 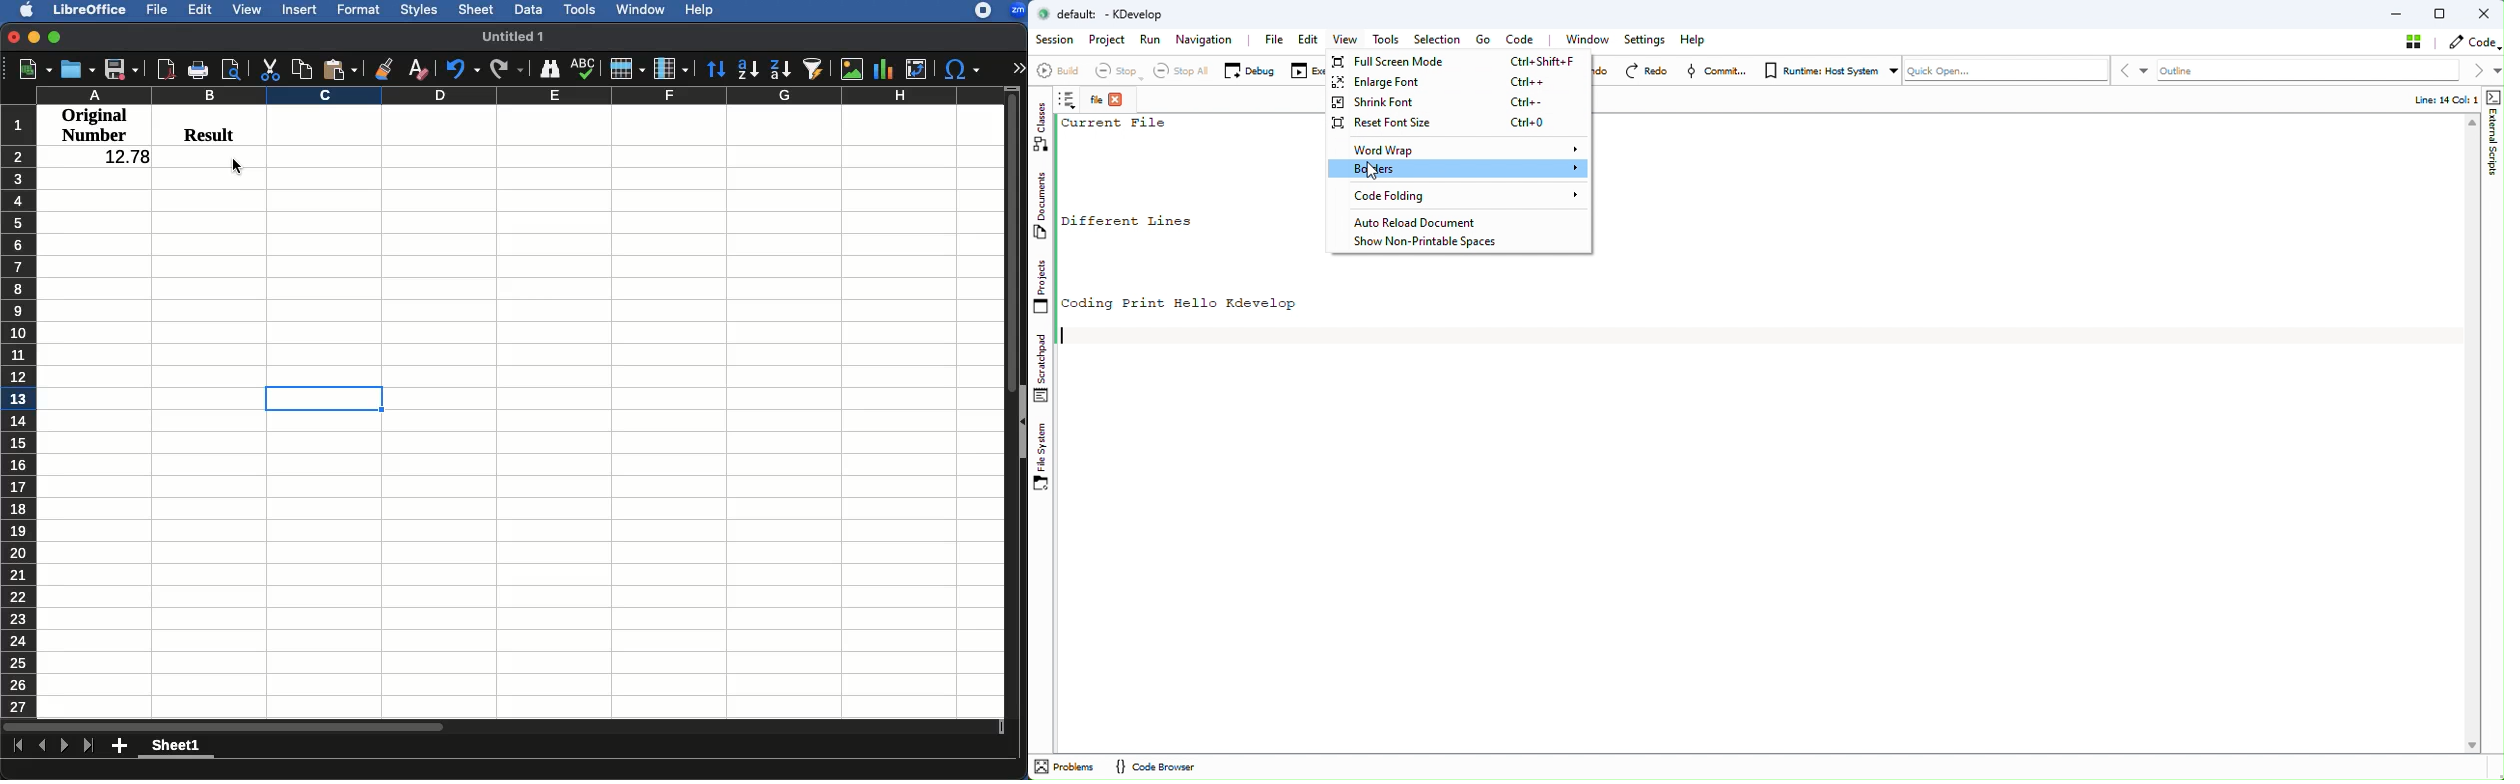 I want to click on Styles, so click(x=421, y=9).